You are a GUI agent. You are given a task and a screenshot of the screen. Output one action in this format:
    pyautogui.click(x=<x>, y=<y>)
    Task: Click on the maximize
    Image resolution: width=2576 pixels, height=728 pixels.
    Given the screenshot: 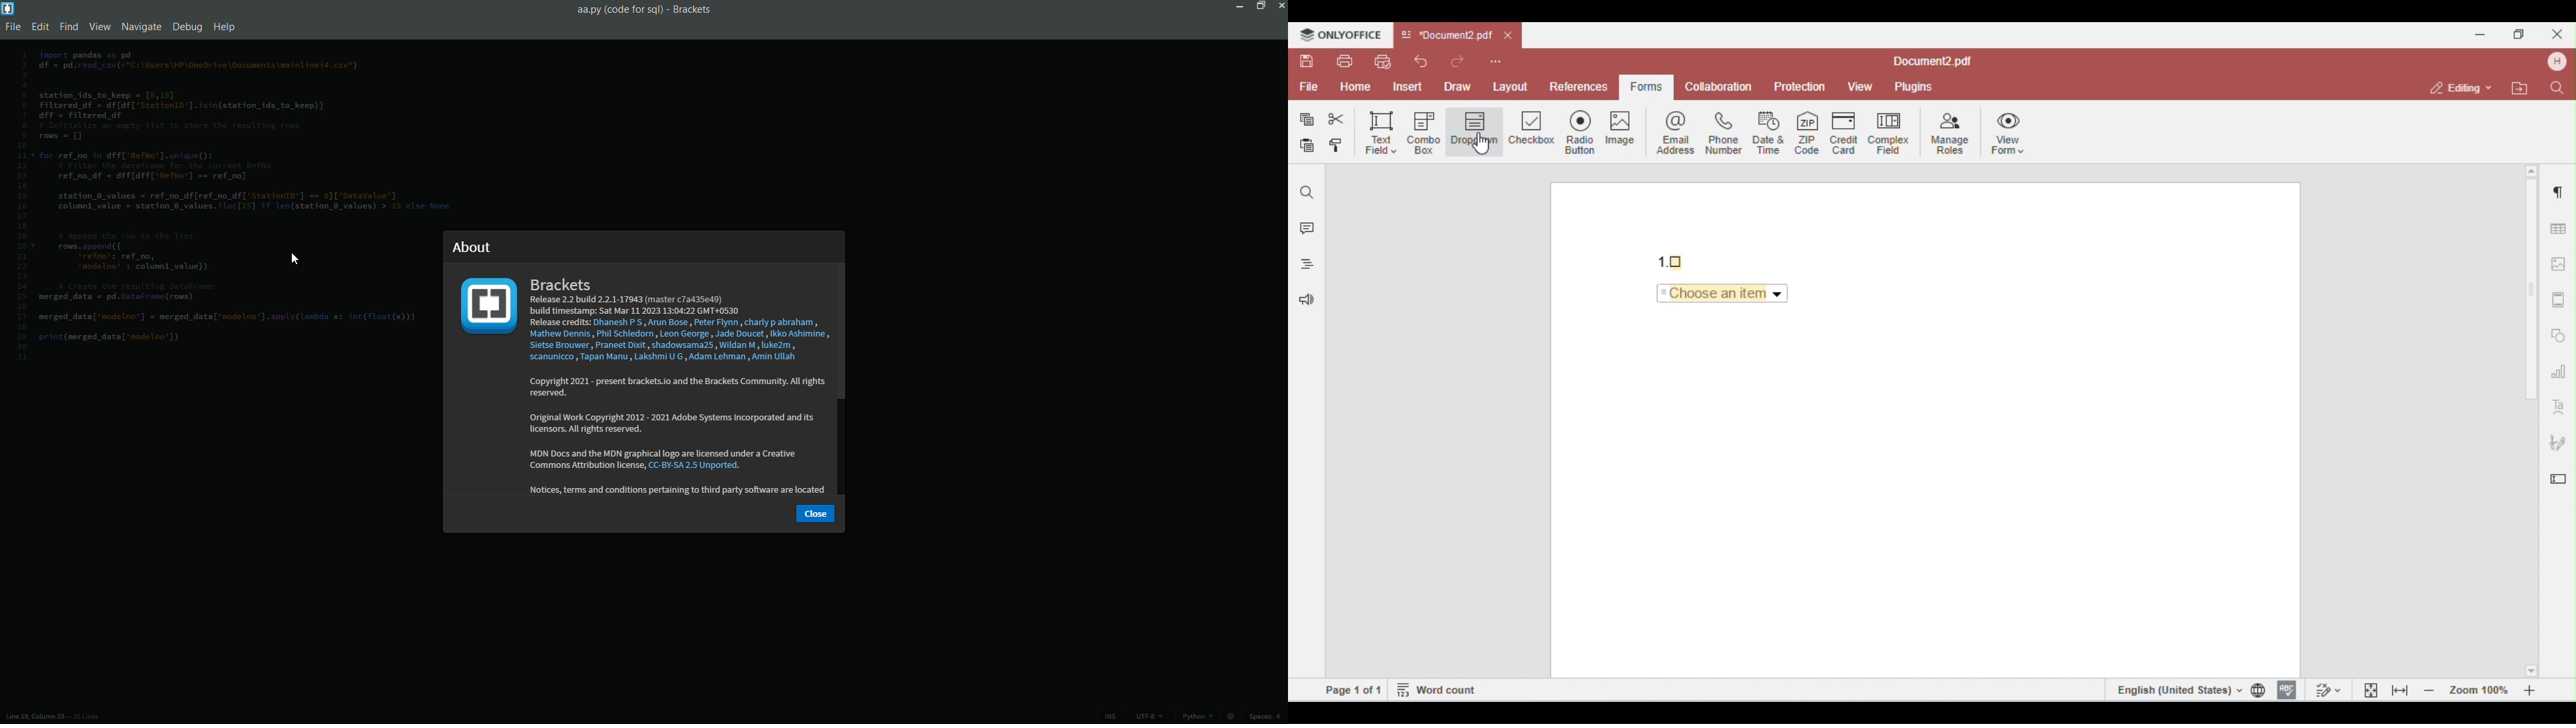 What is the action you would take?
    pyautogui.click(x=1259, y=6)
    